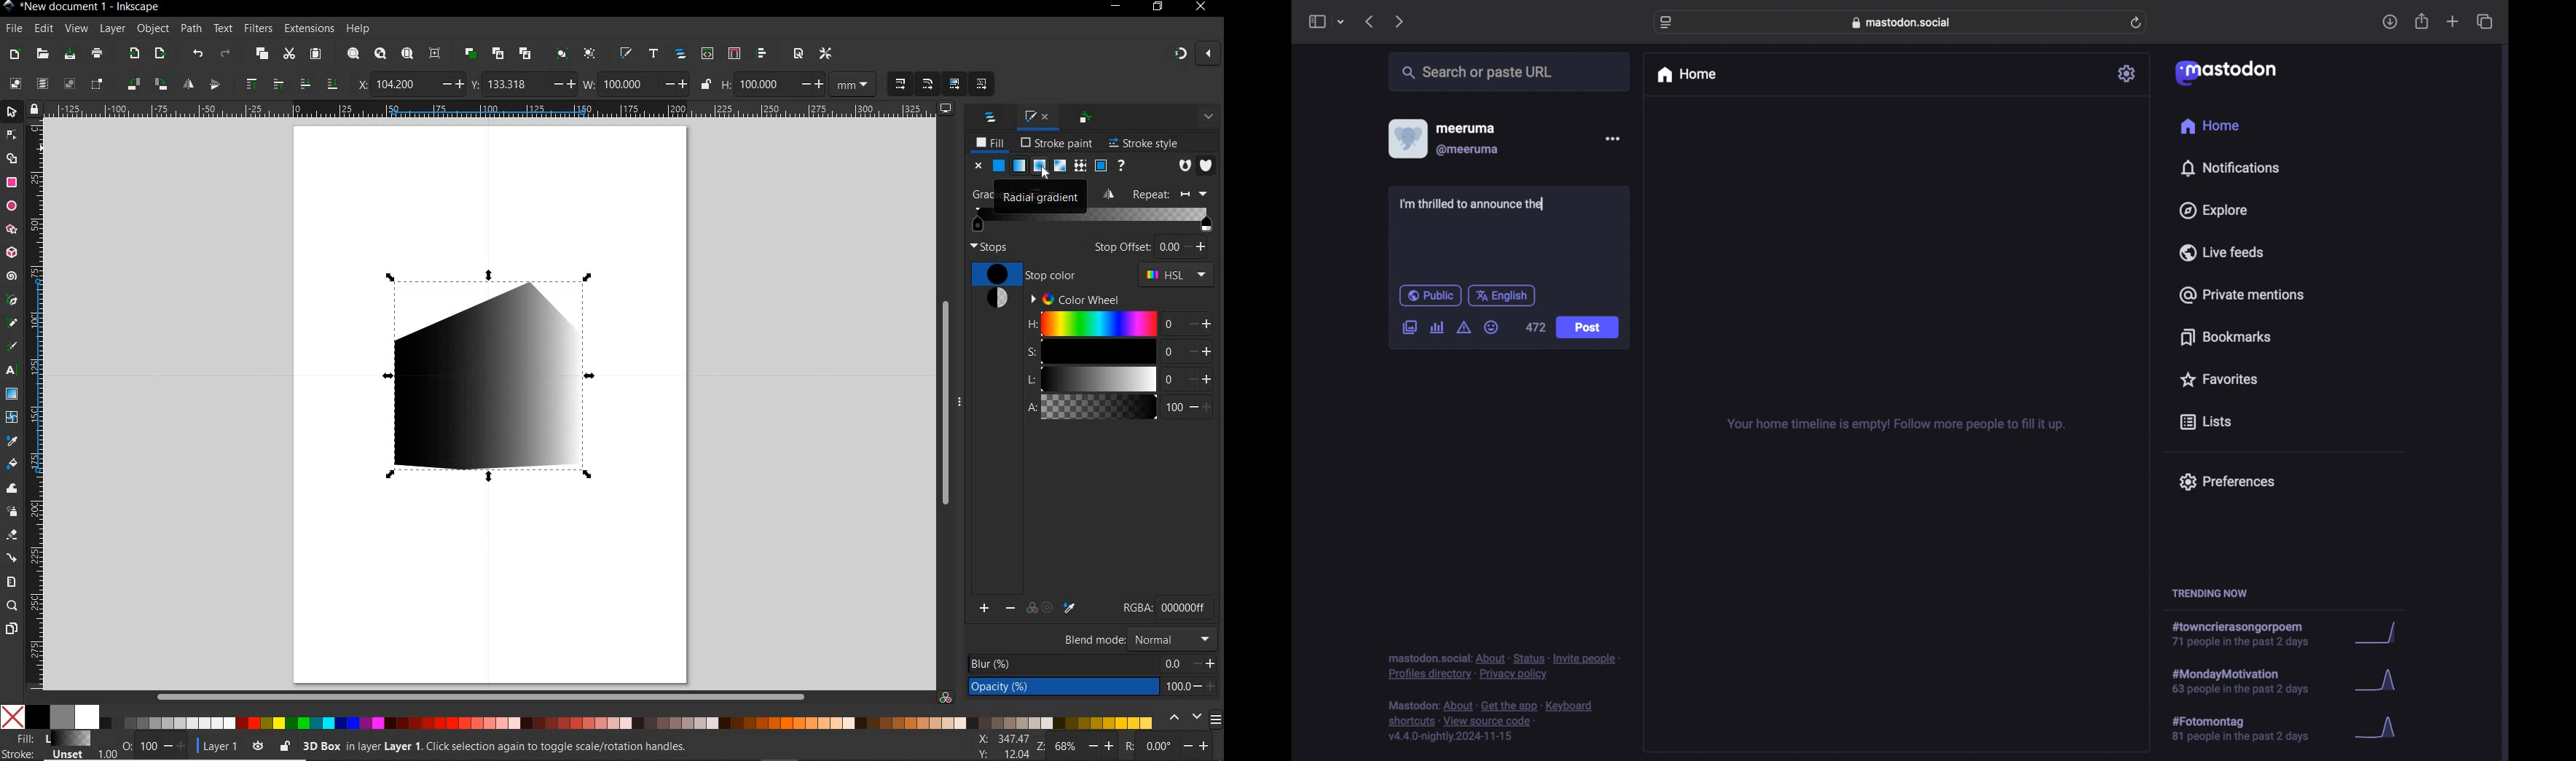 This screenshot has width=2576, height=784. Describe the element at coordinates (192, 29) in the screenshot. I see `PATH` at that location.